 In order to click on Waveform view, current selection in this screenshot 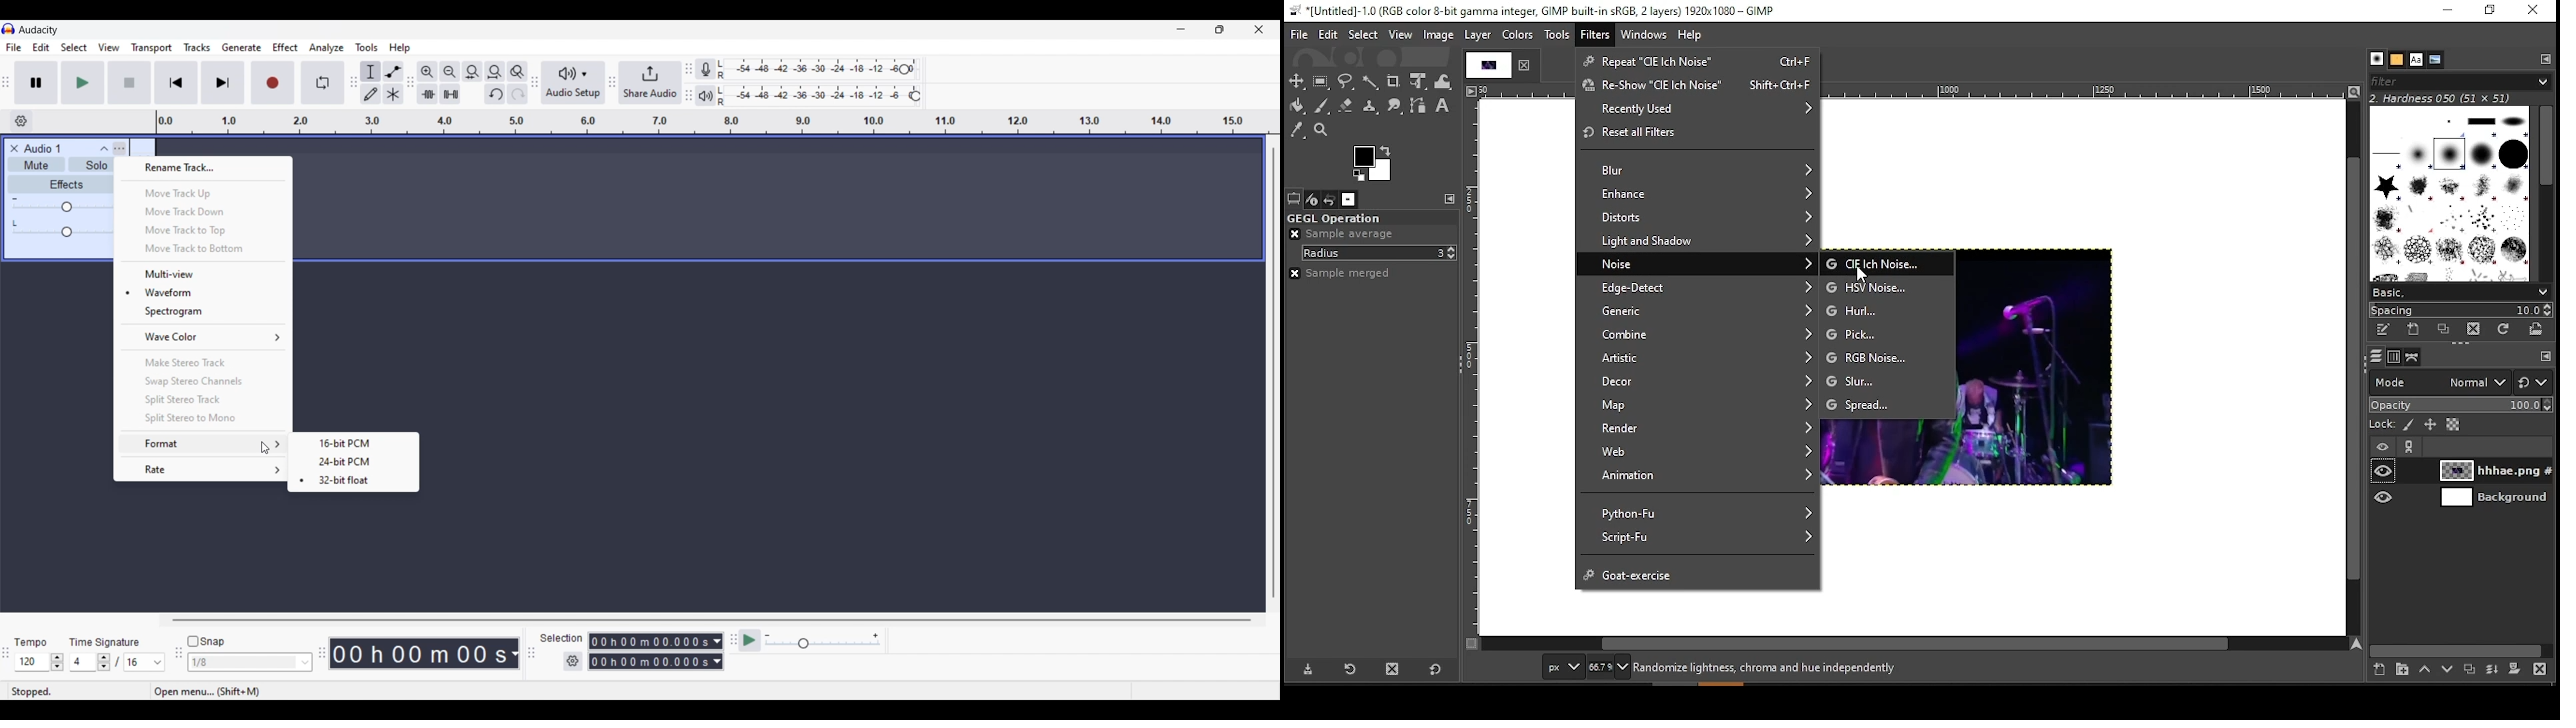, I will do `click(203, 292)`.